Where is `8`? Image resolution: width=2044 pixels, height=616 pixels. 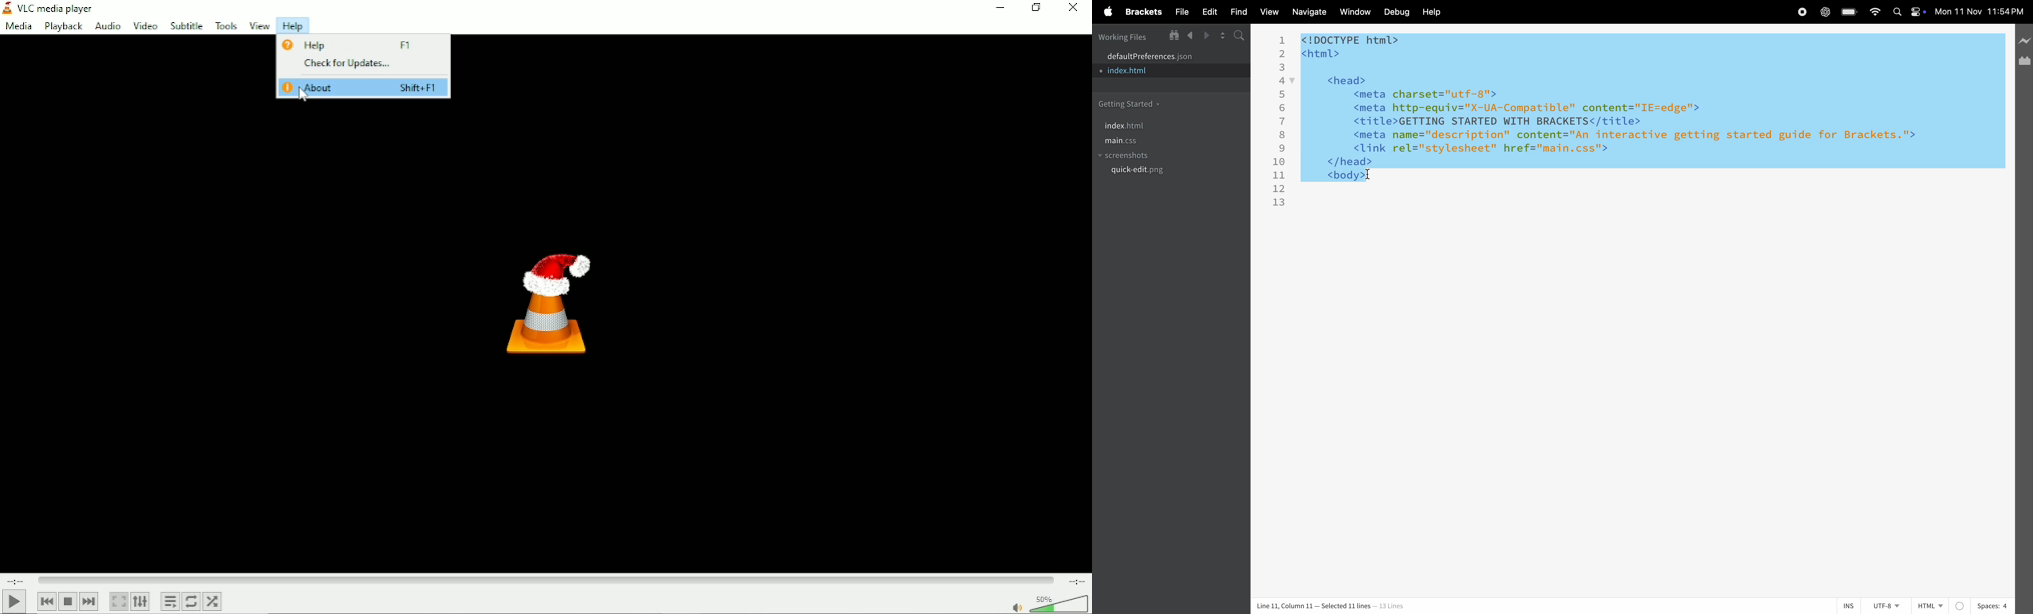
8 is located at coordinates (1283, 135).